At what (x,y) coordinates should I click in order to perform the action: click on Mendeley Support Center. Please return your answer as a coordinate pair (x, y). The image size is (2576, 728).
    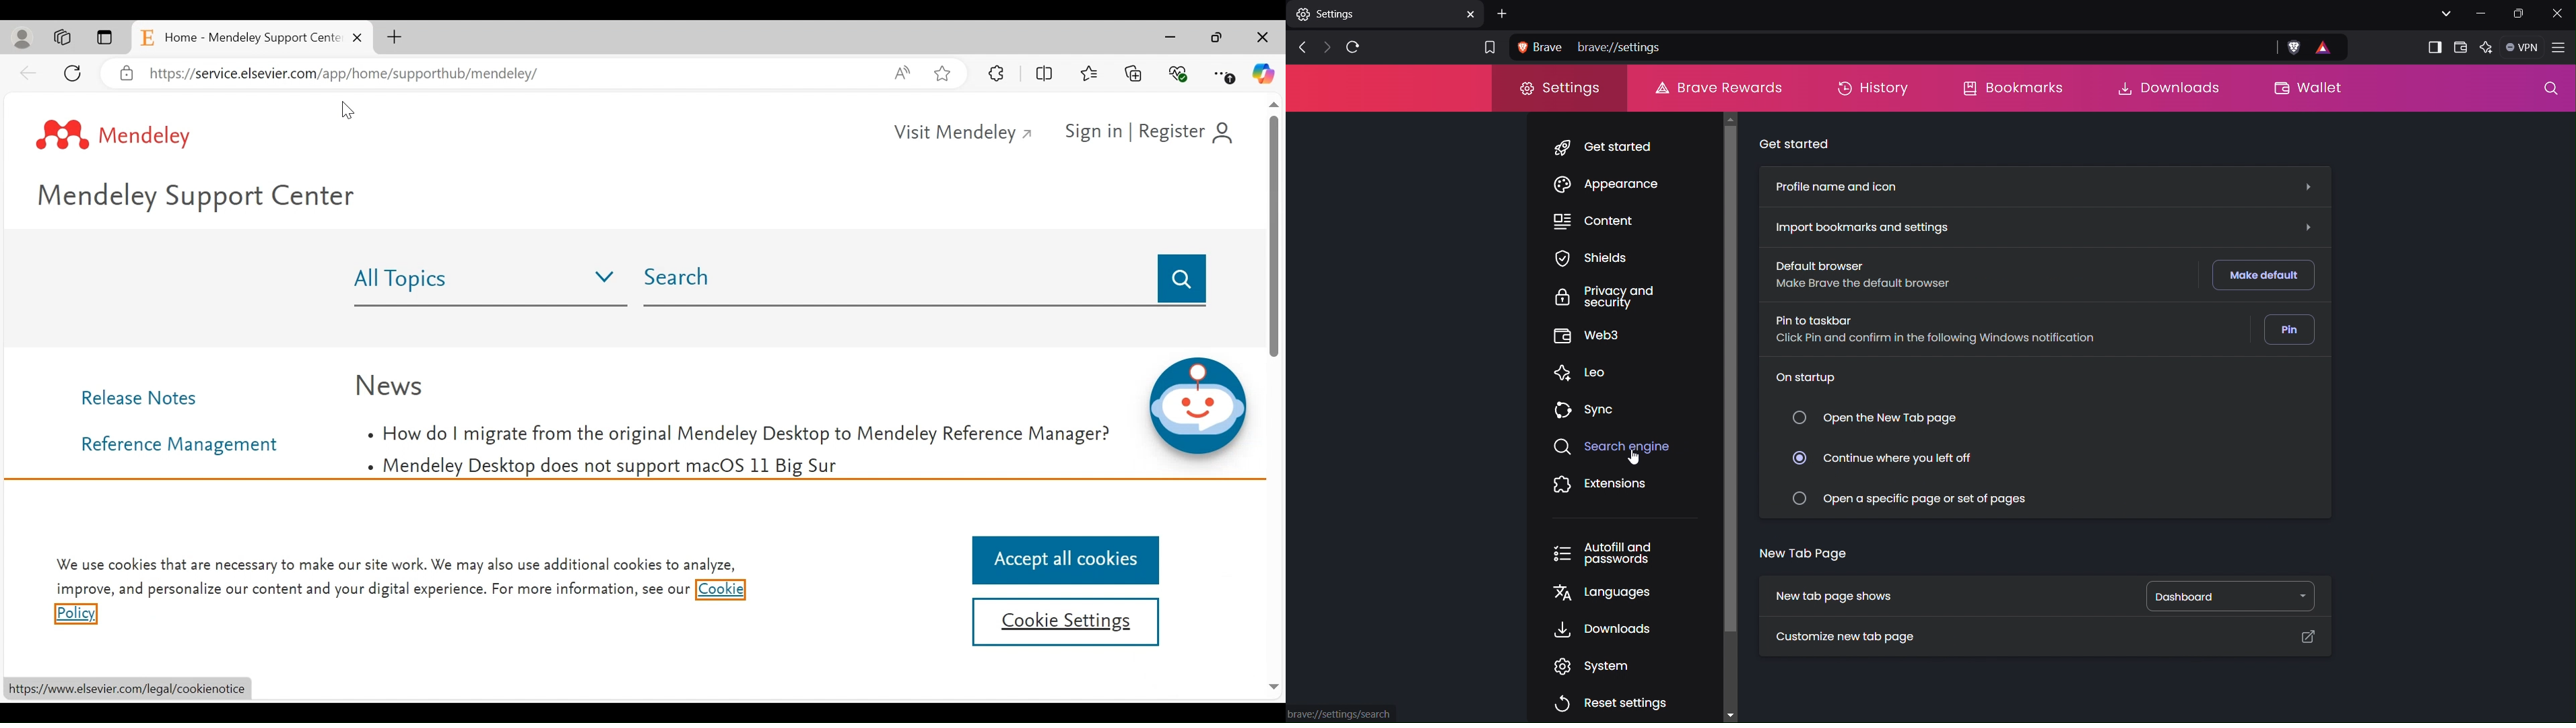
    Looking at the image, I should click on (204, 199).